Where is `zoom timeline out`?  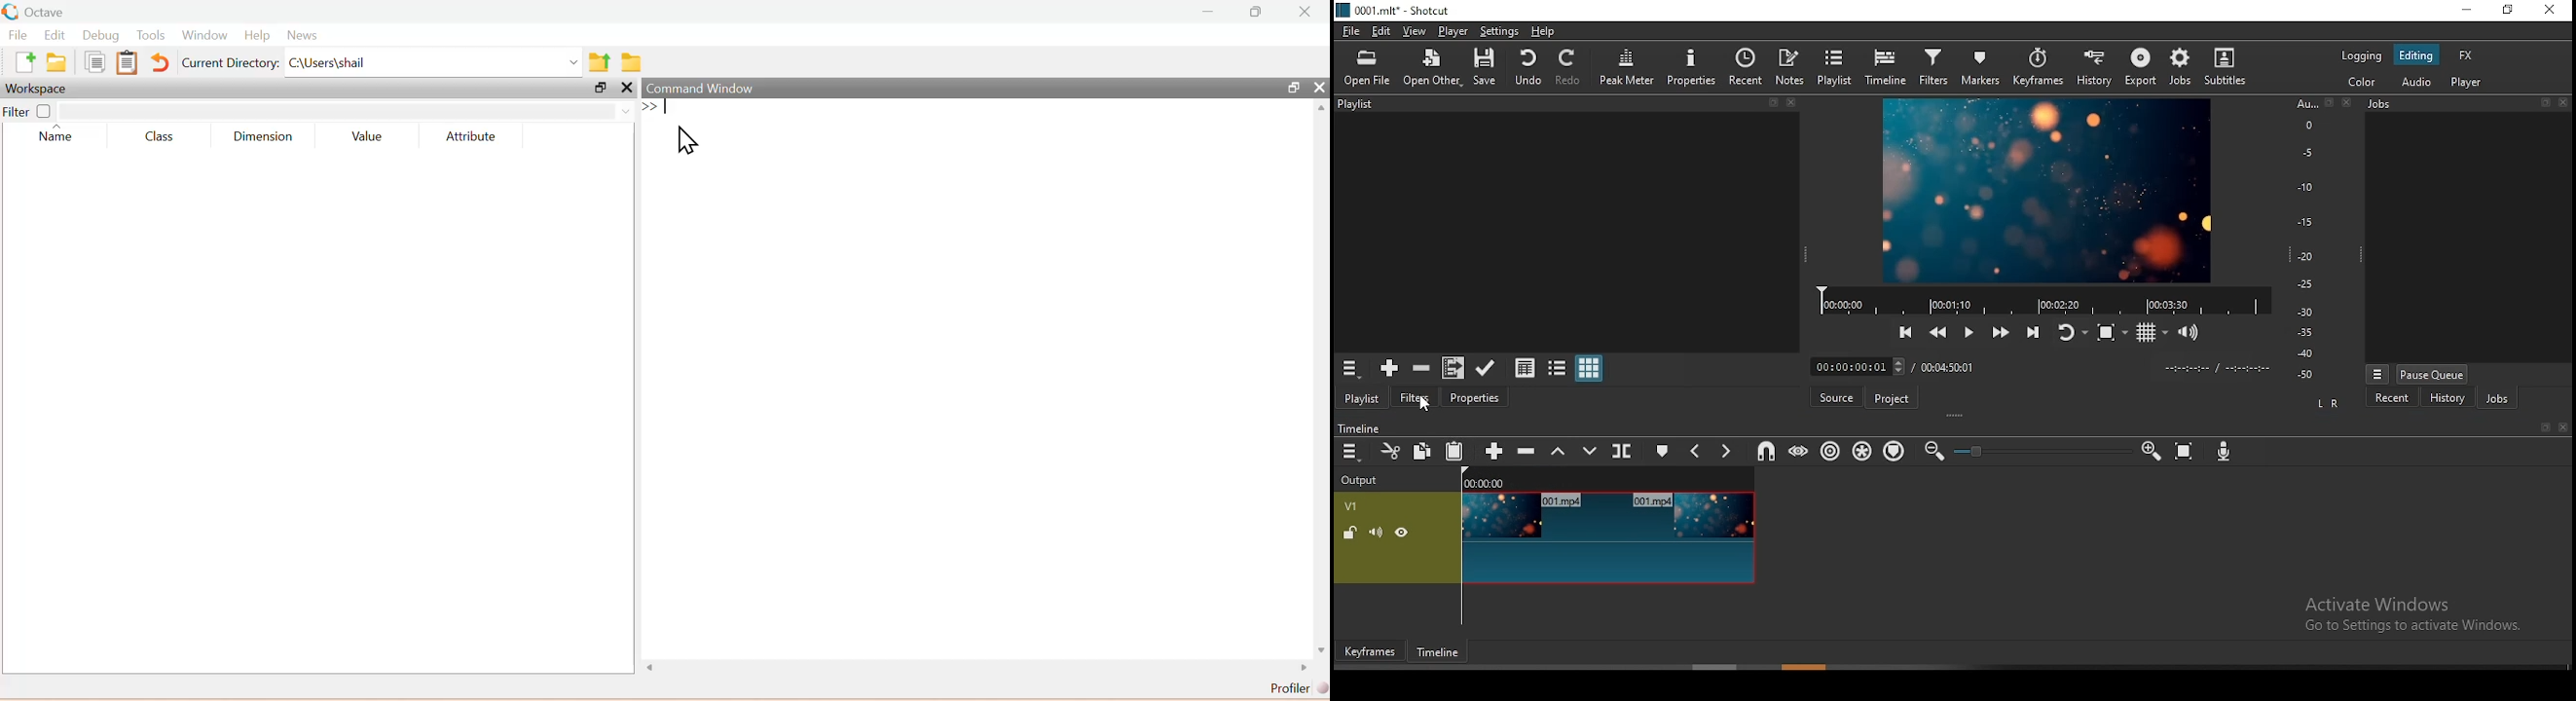 zoom timeline out is located at coordinates (1933, 452).